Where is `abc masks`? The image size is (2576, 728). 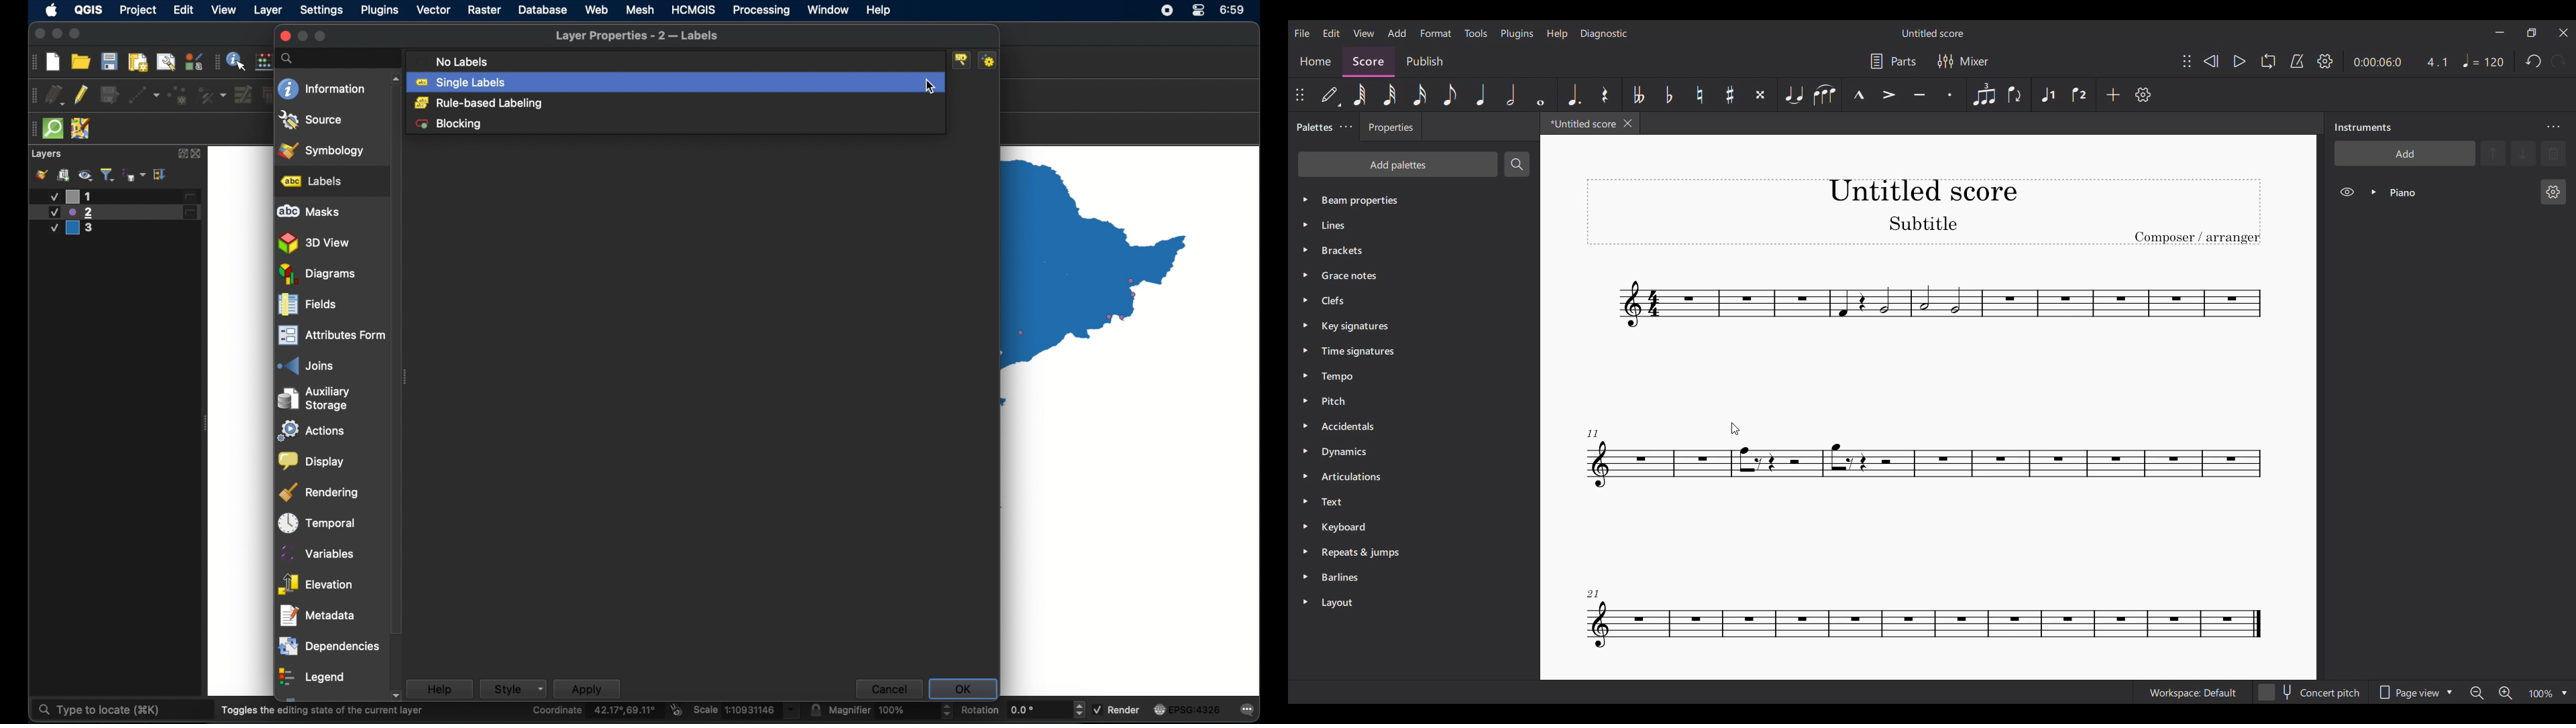 abc masks is located at coordinates (309, 212).